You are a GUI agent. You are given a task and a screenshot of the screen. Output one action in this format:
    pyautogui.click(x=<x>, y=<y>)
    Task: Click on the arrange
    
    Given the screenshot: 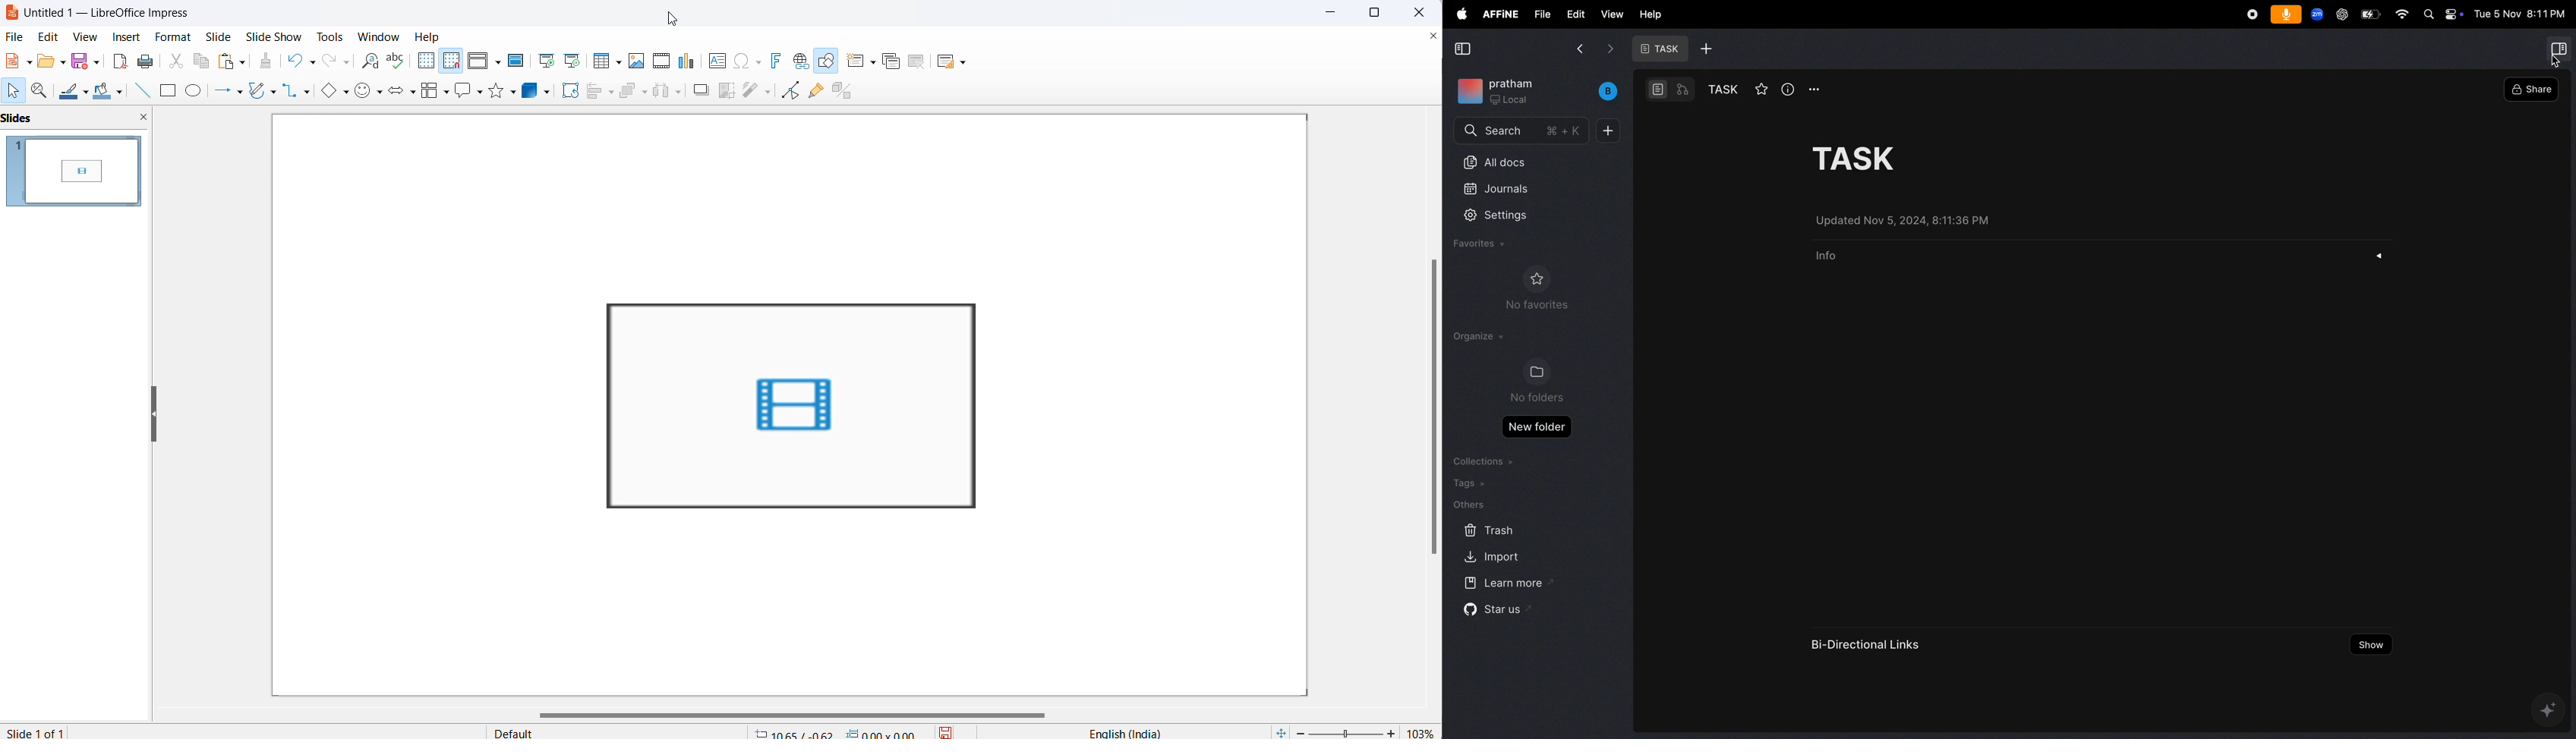 What is the action you would take?
    pyautogui.click(x=628, y=91)
    